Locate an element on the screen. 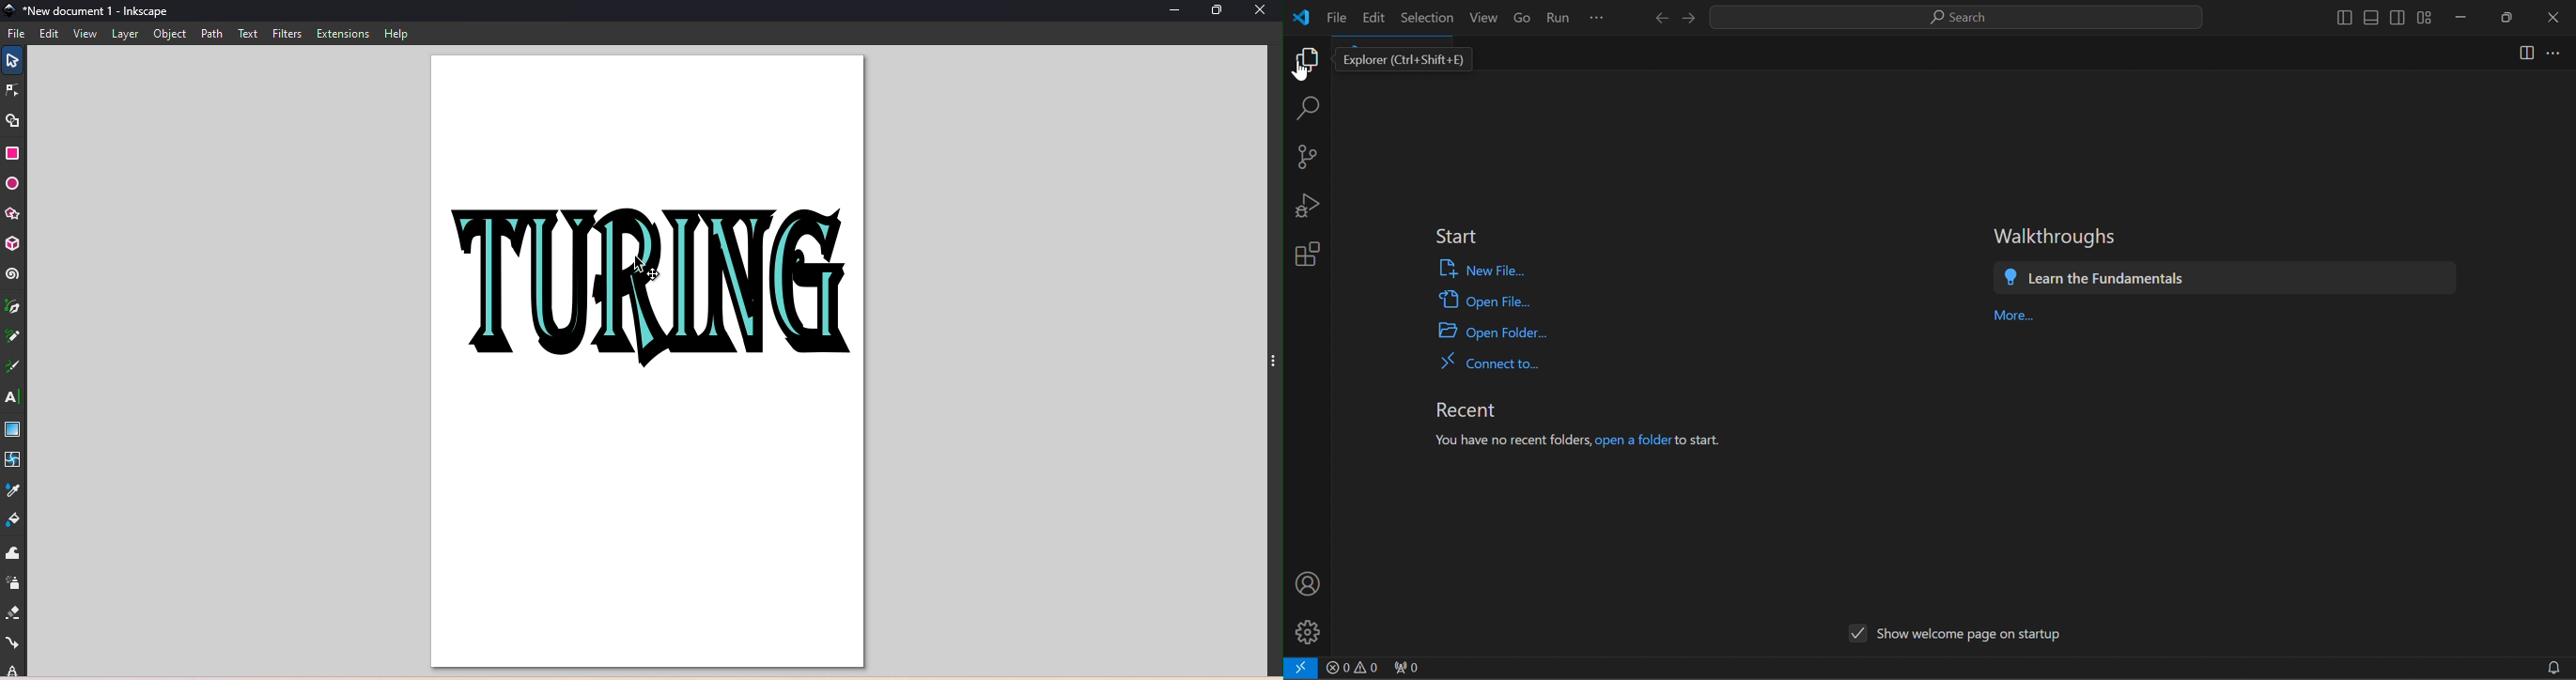 The image size is (2576, 700). Close is located at coordinates (1265, 13).